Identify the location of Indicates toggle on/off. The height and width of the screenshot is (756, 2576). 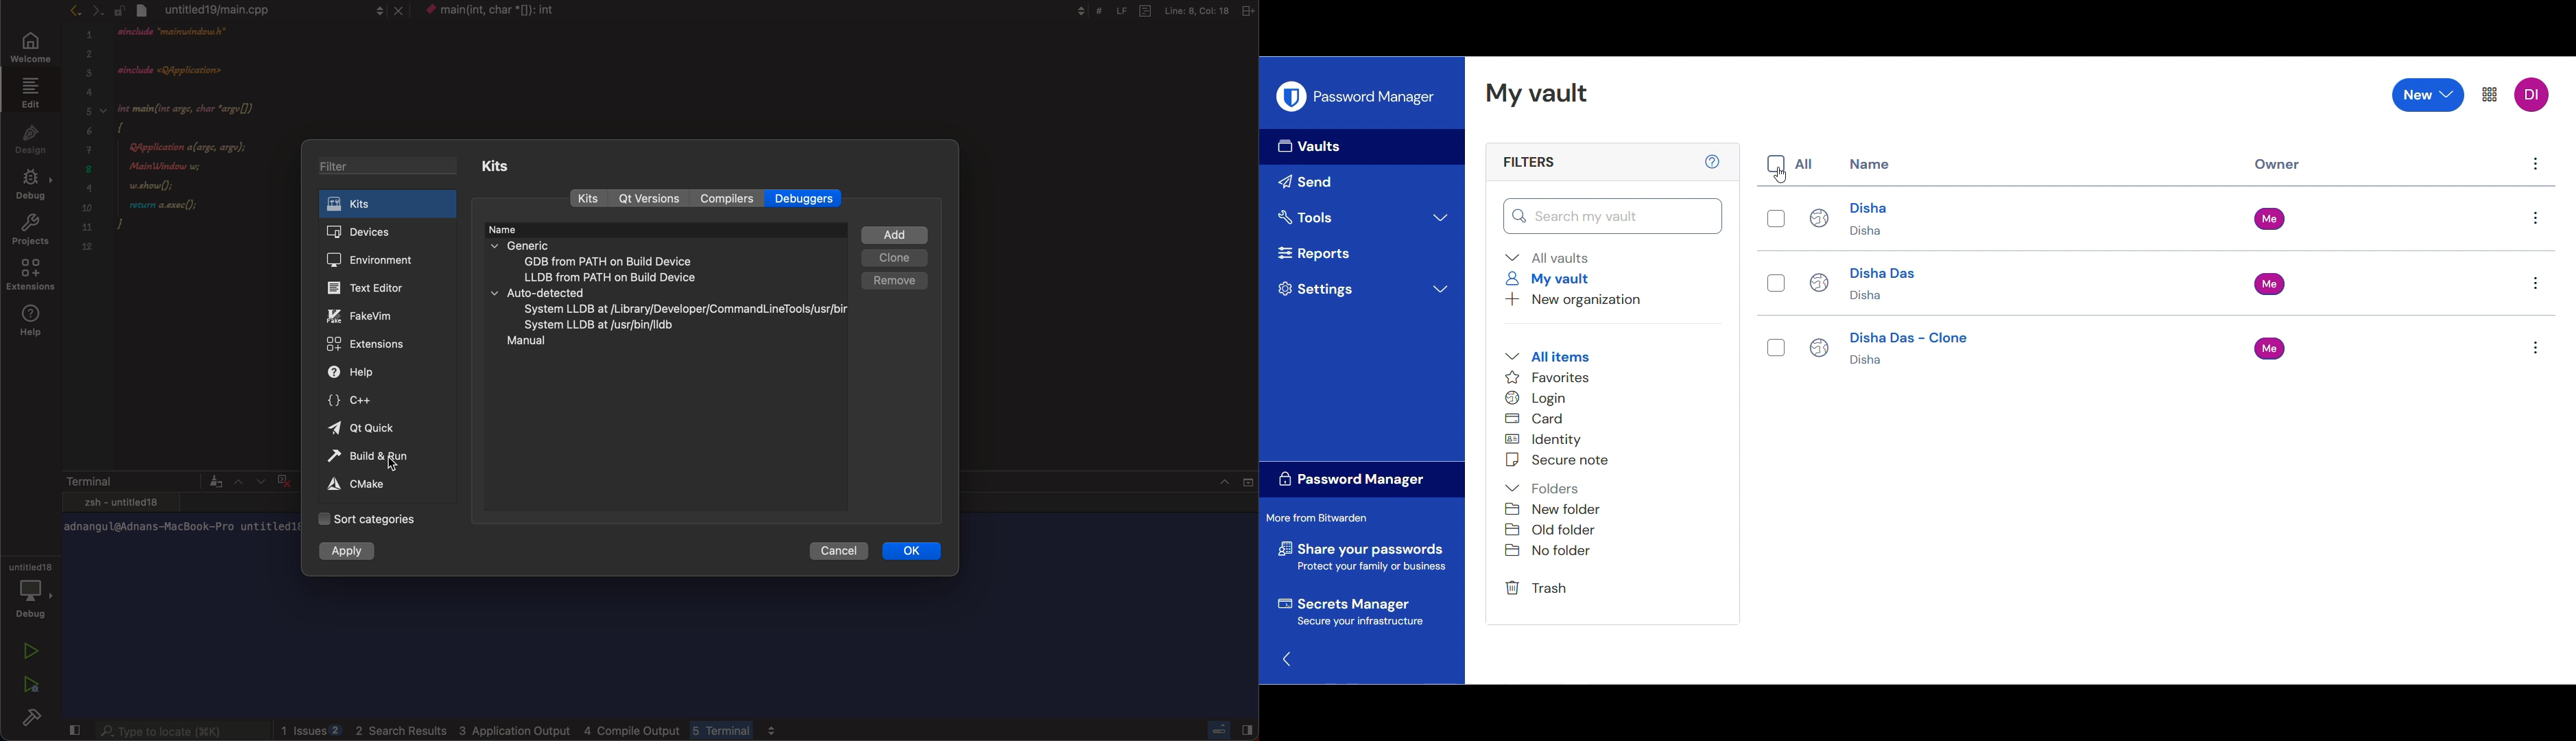
(1776, 164).